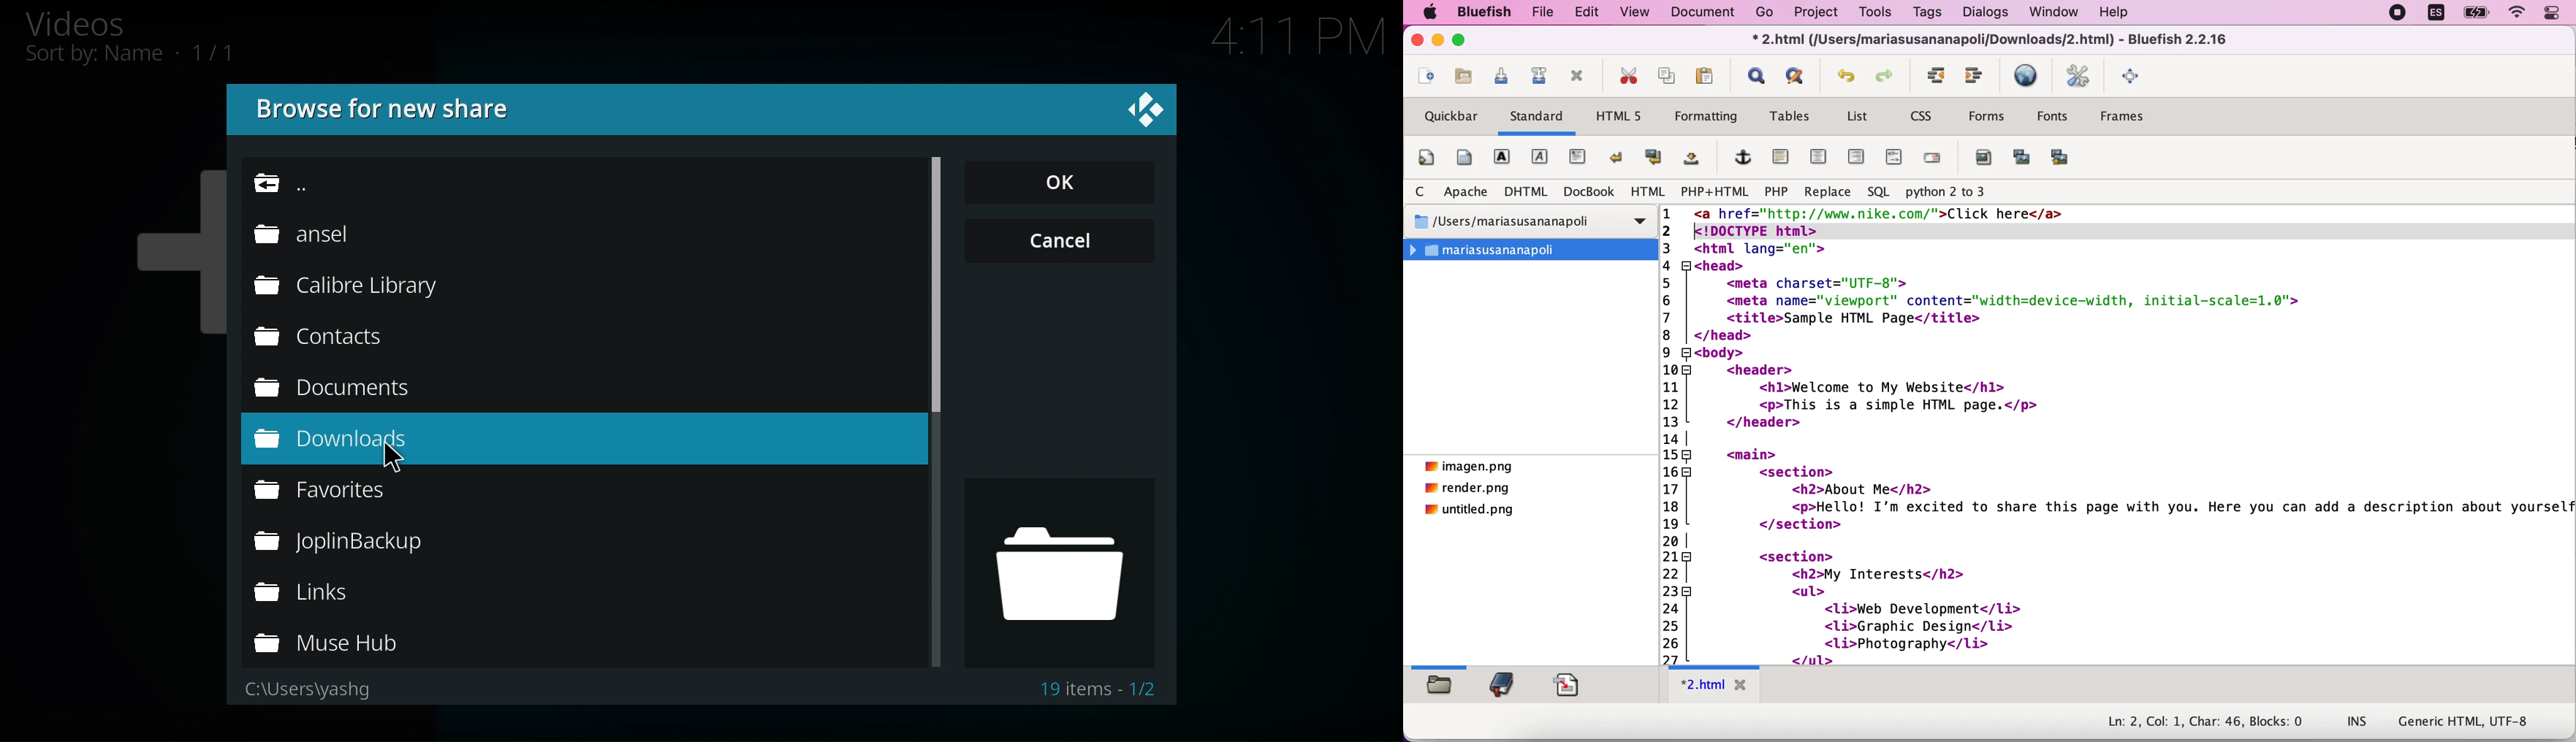 Image resolution: width=2576 pixels, height=756 pixels. What do you see at coordinates (1578, 159) in the screenshot?
I see `paragraph` at bounding box center [1578, 159].